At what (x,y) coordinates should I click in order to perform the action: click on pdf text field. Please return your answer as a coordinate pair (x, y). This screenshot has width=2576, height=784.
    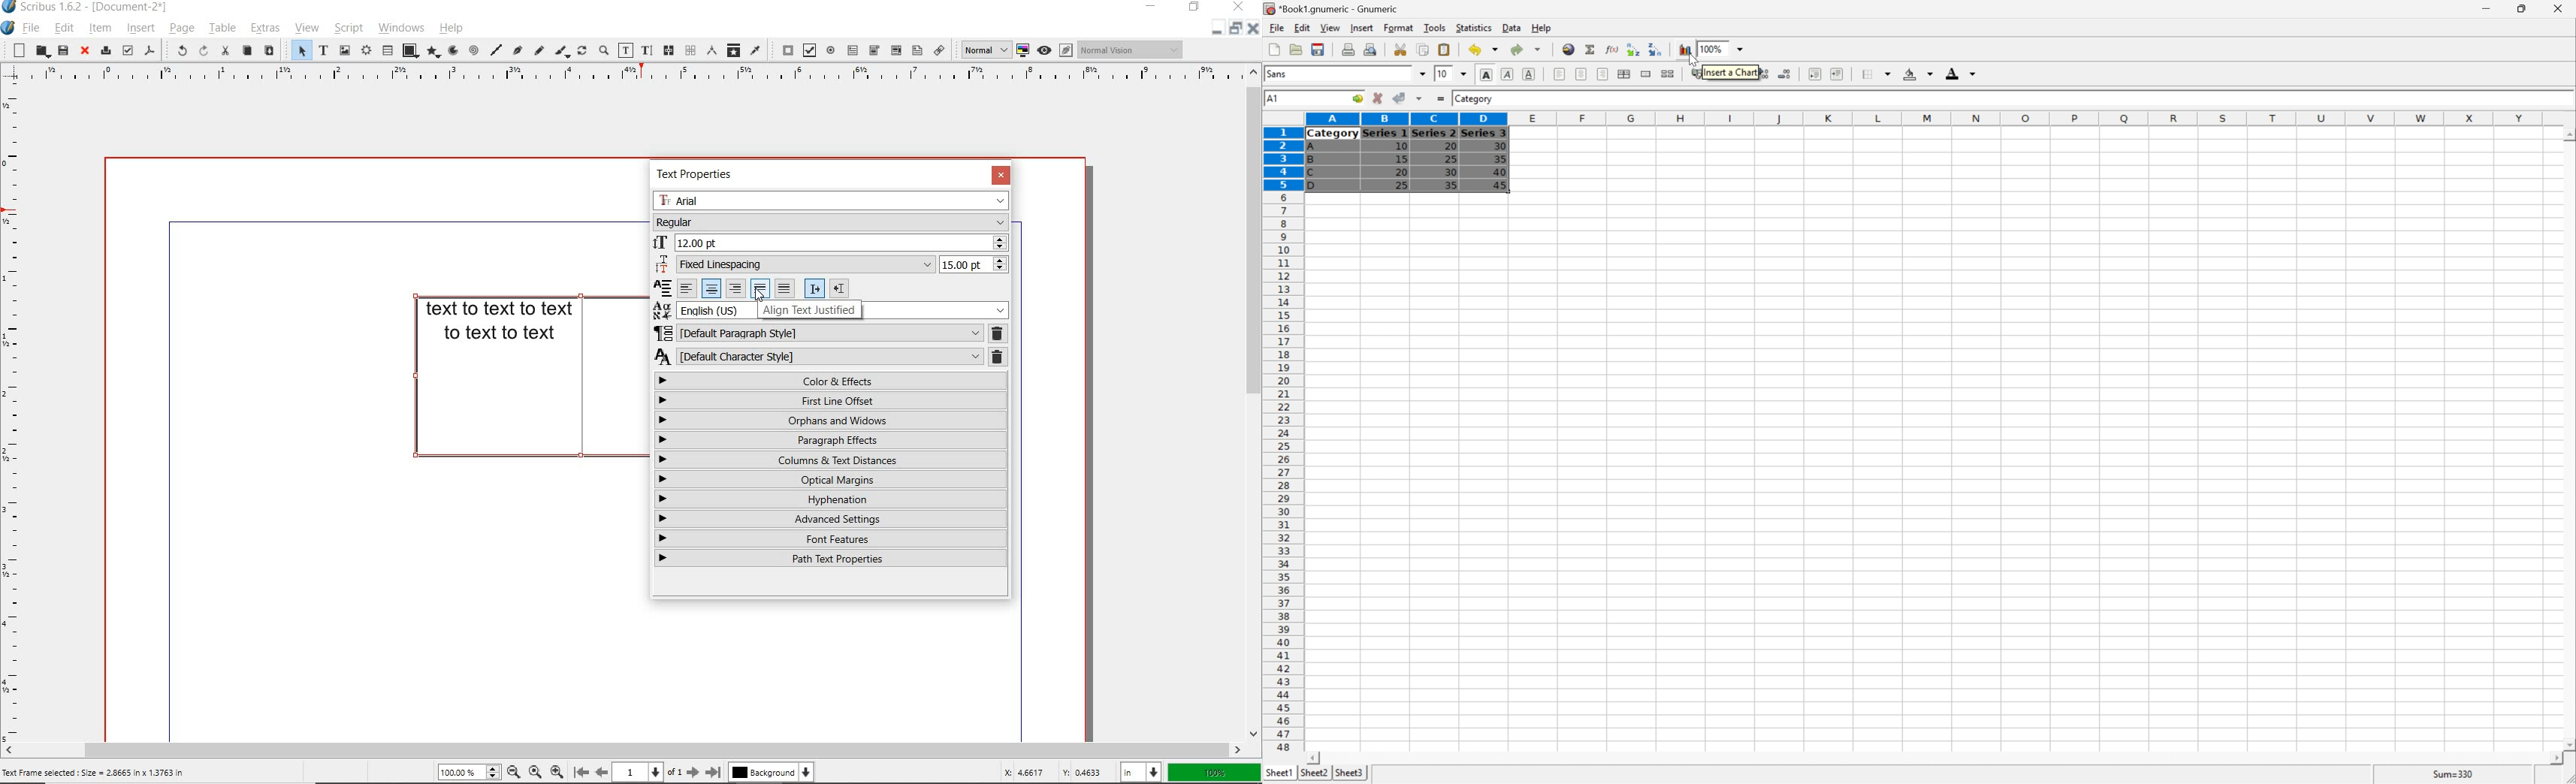
    Looking at the image, I should click on (853, 50).